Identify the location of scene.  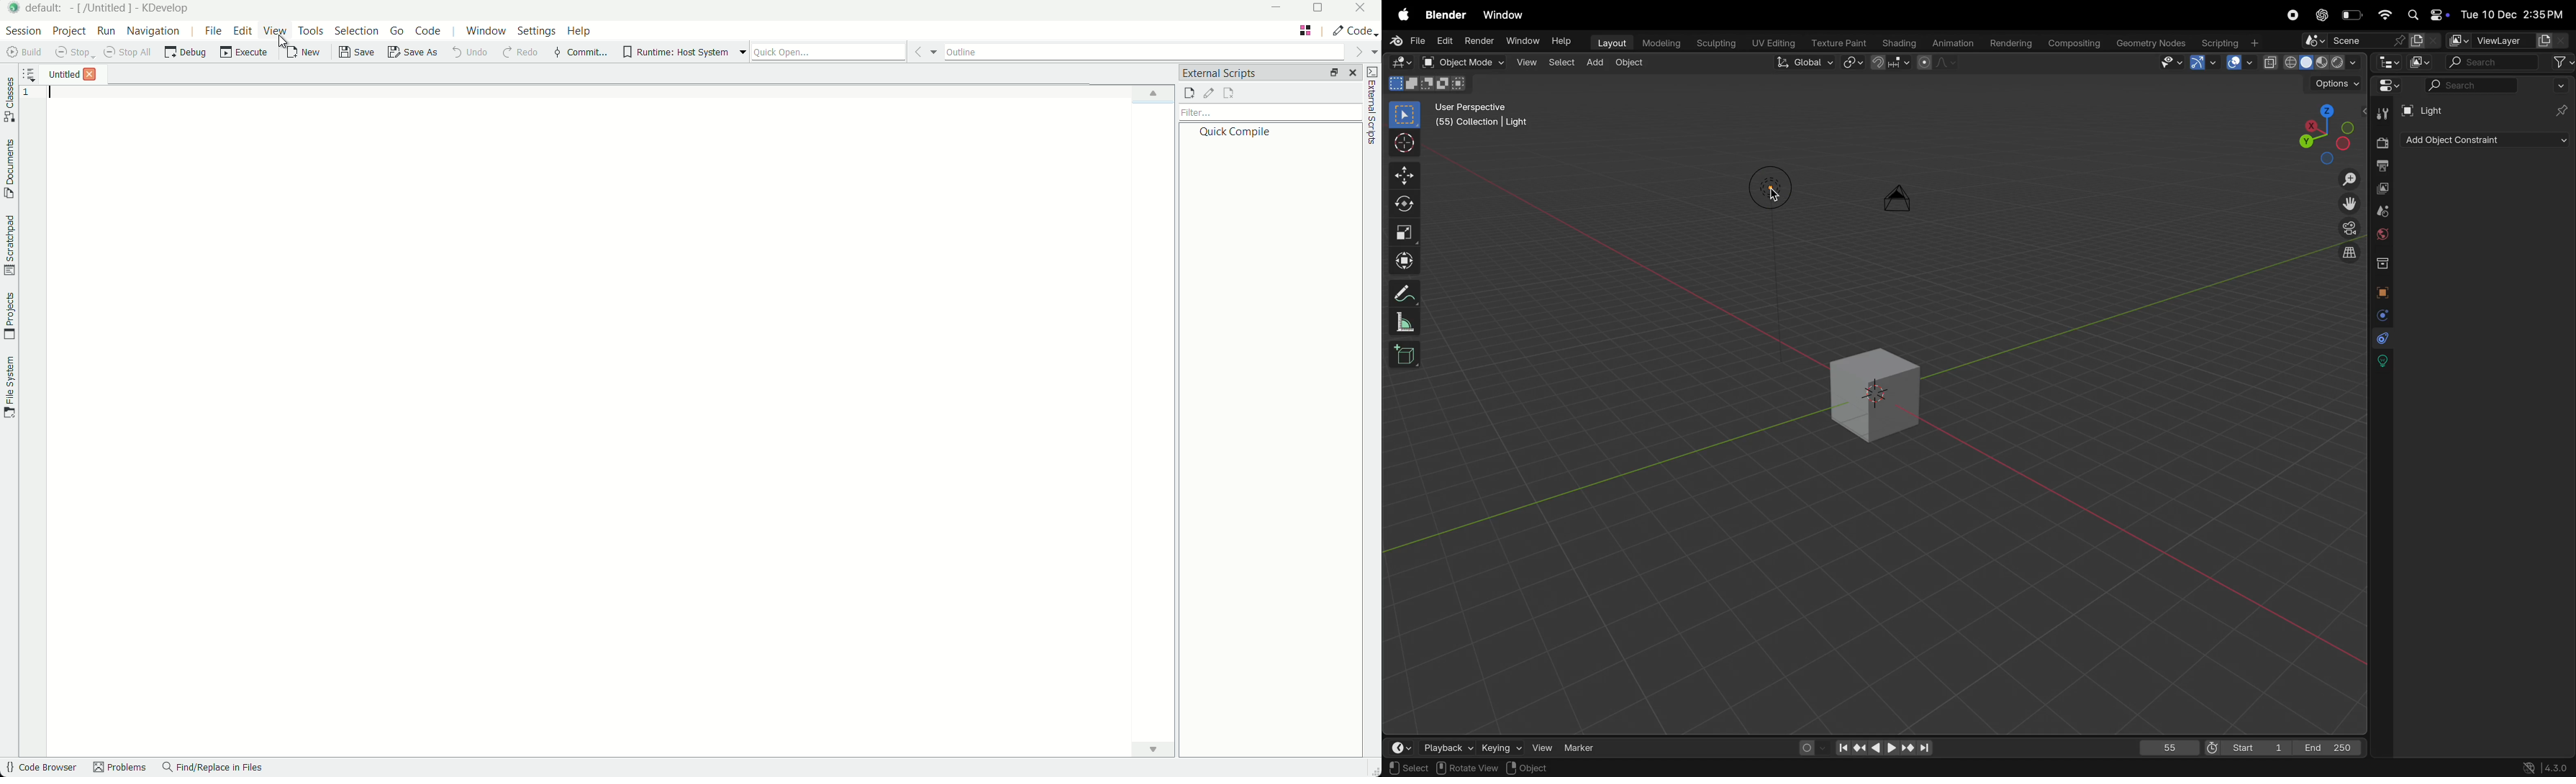
(2384, 213).